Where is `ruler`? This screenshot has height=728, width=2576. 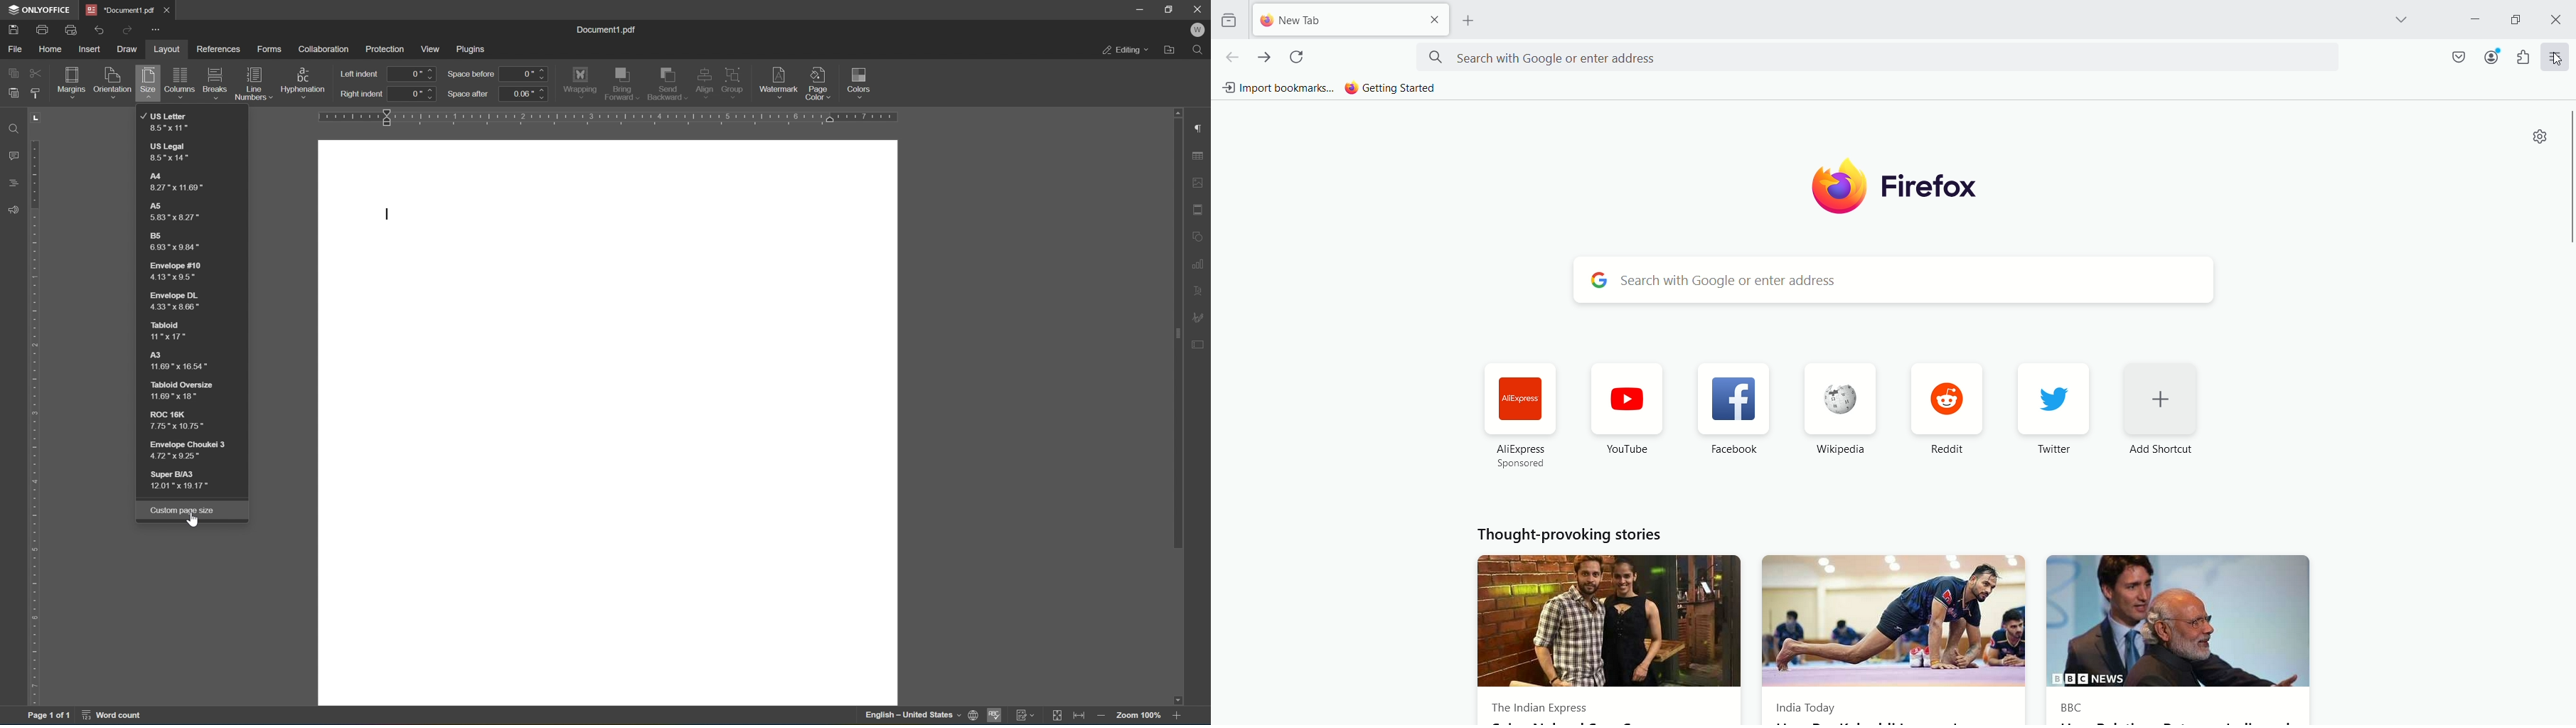 ruler is located at coordinates (34, 407).